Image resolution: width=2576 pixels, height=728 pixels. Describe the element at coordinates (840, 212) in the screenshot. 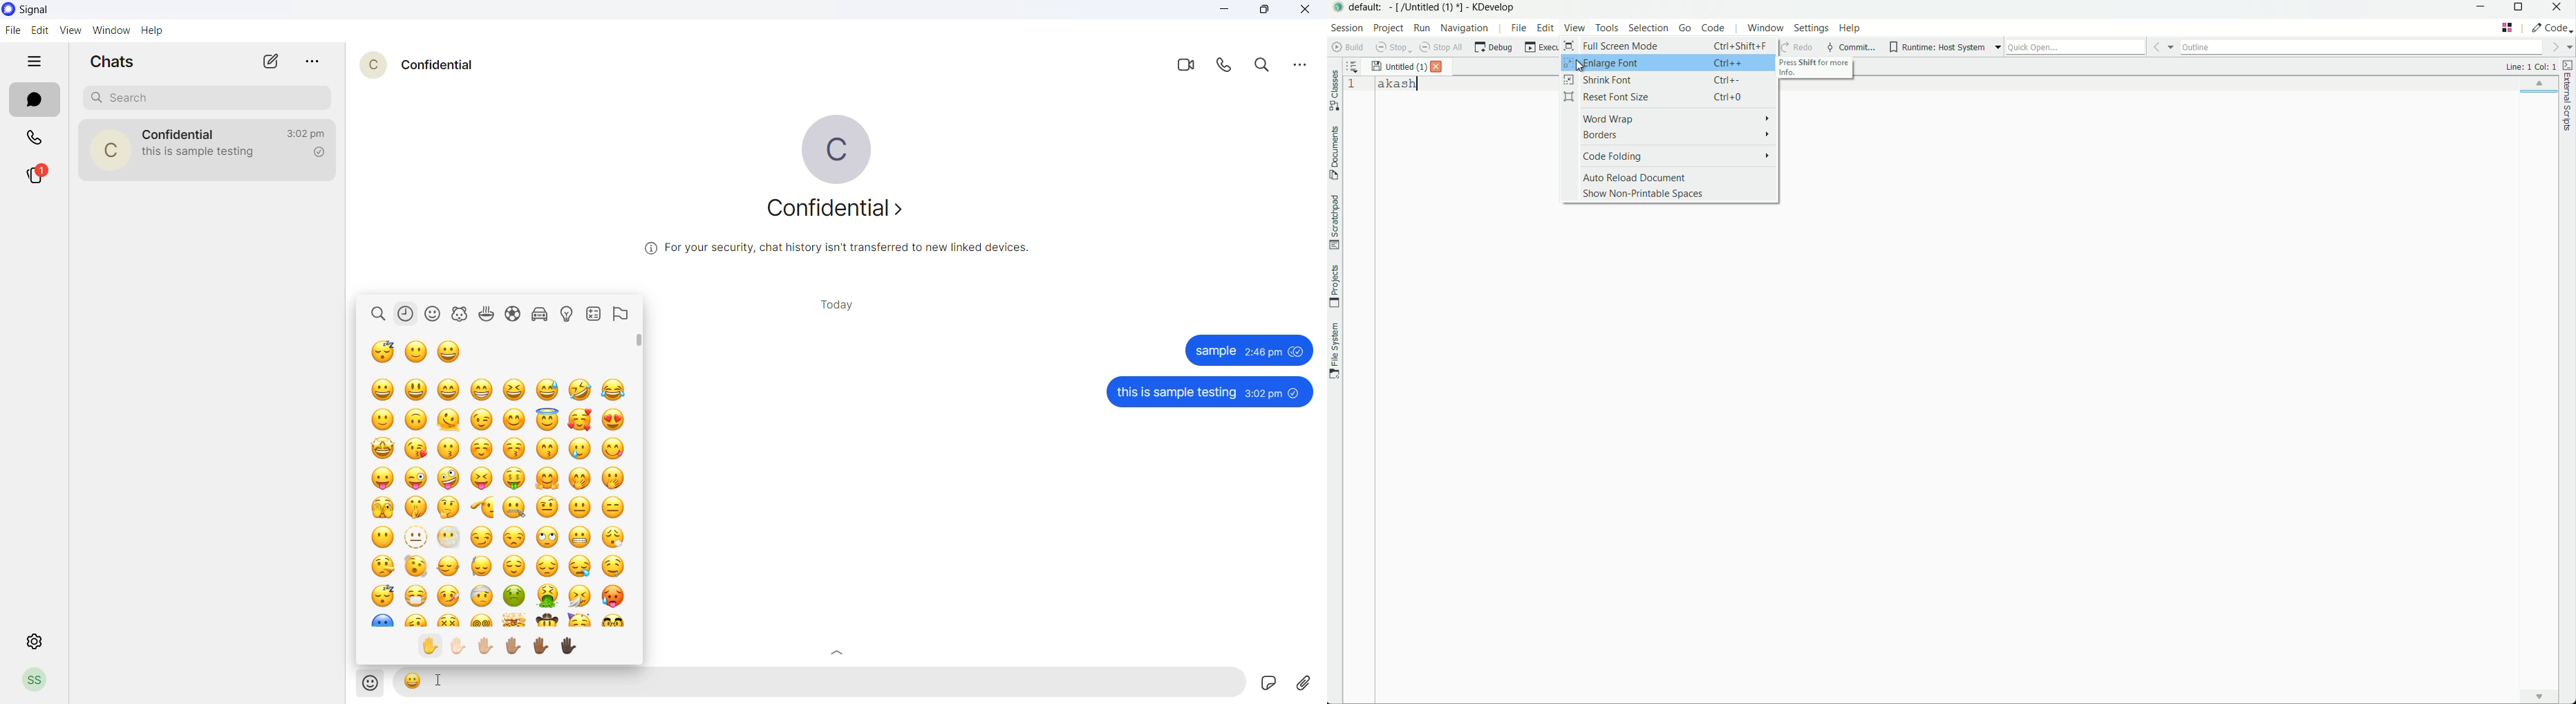

I see `about contact` at that location.